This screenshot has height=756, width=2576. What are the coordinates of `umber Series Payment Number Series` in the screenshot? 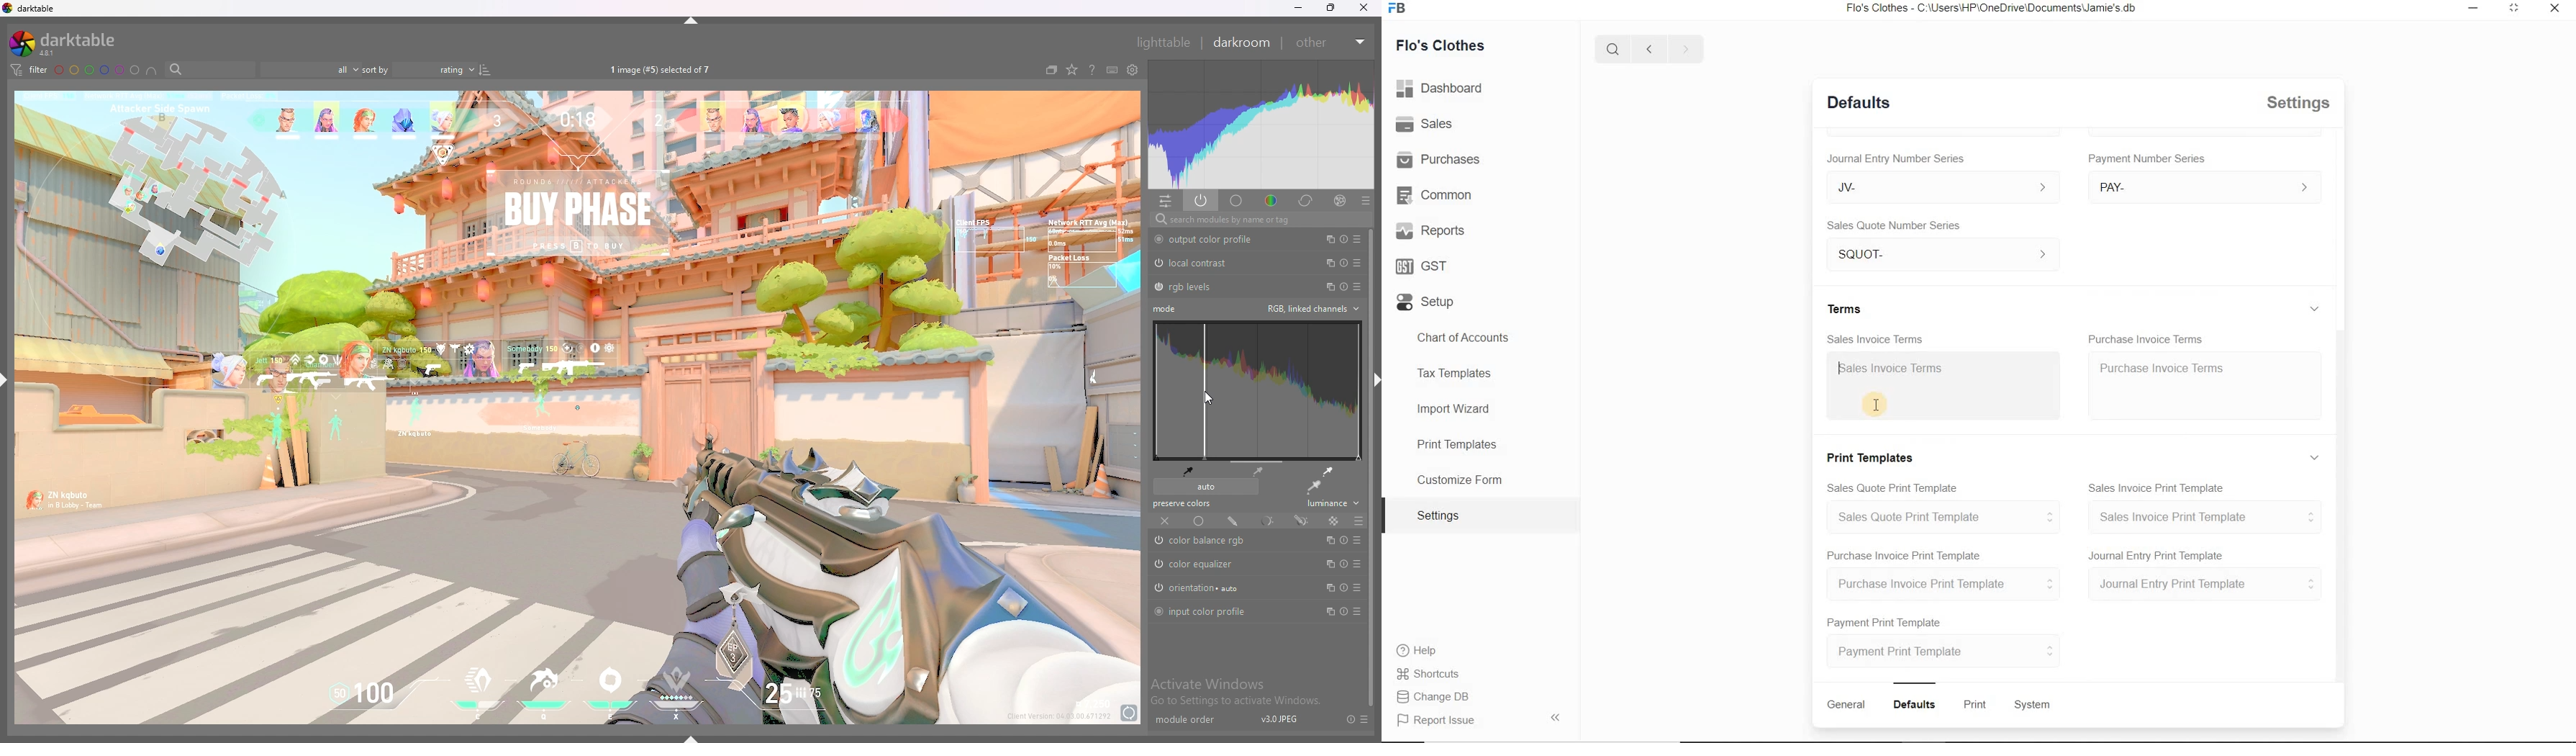 It's located at (2149, 158).